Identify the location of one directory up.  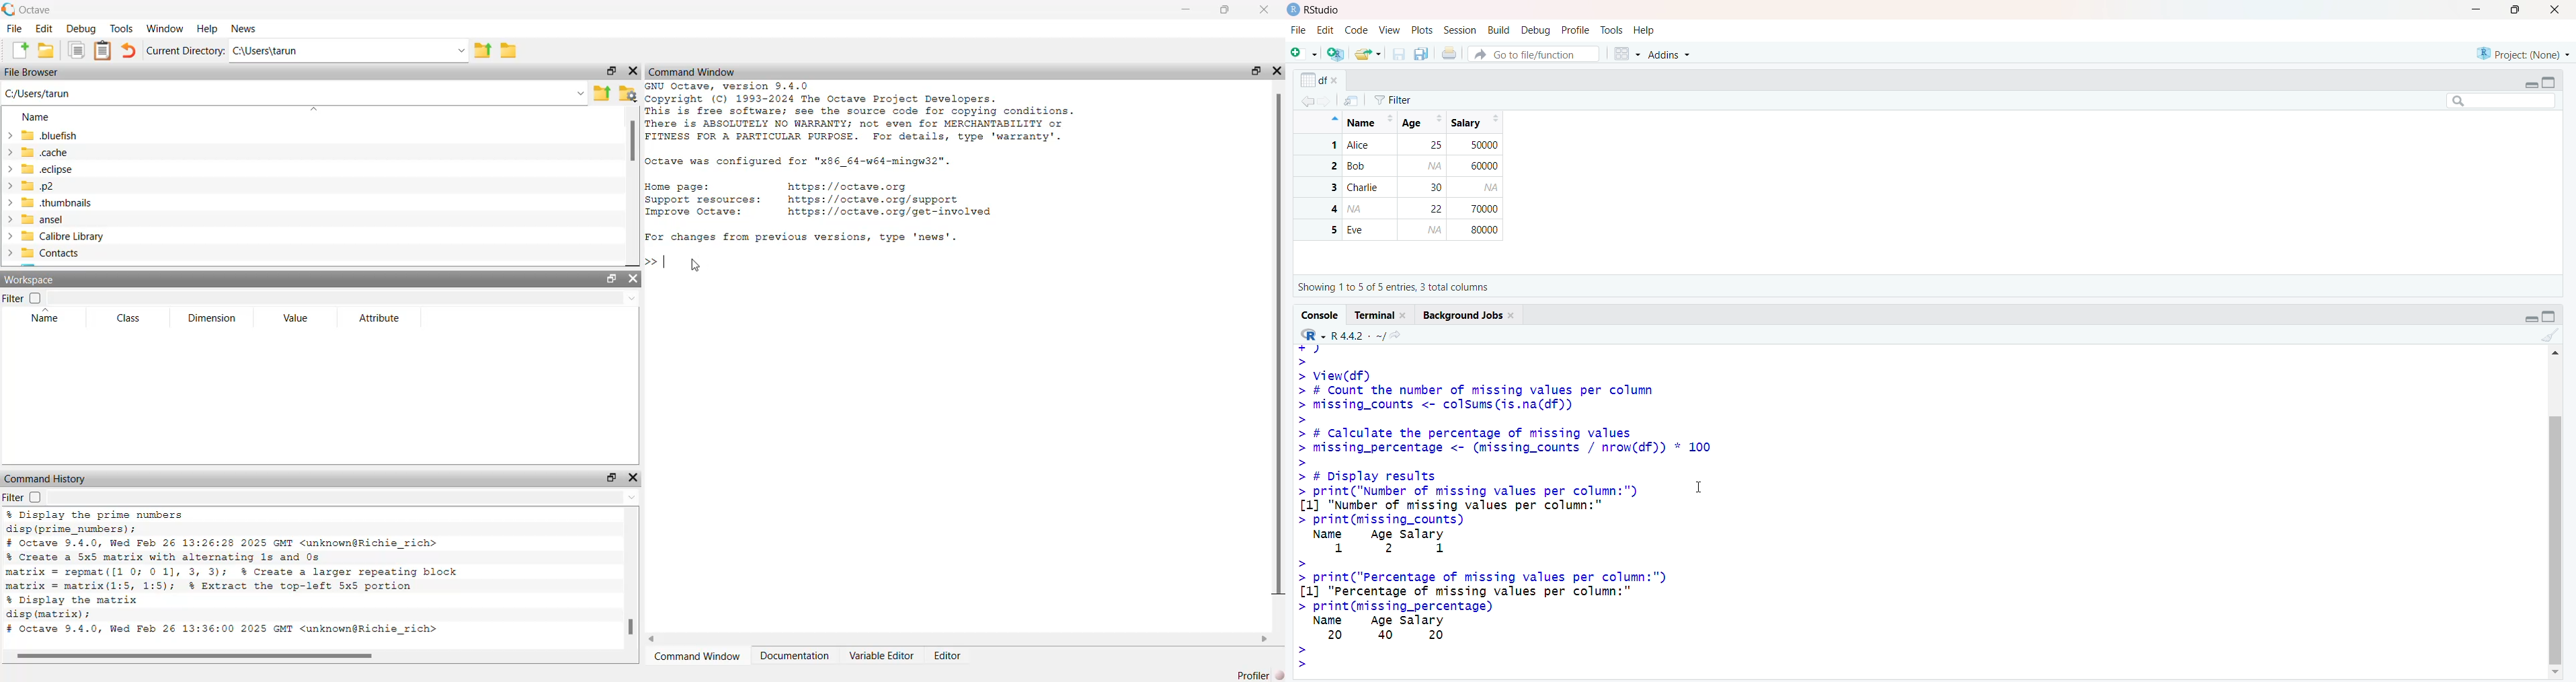
(487, 51).